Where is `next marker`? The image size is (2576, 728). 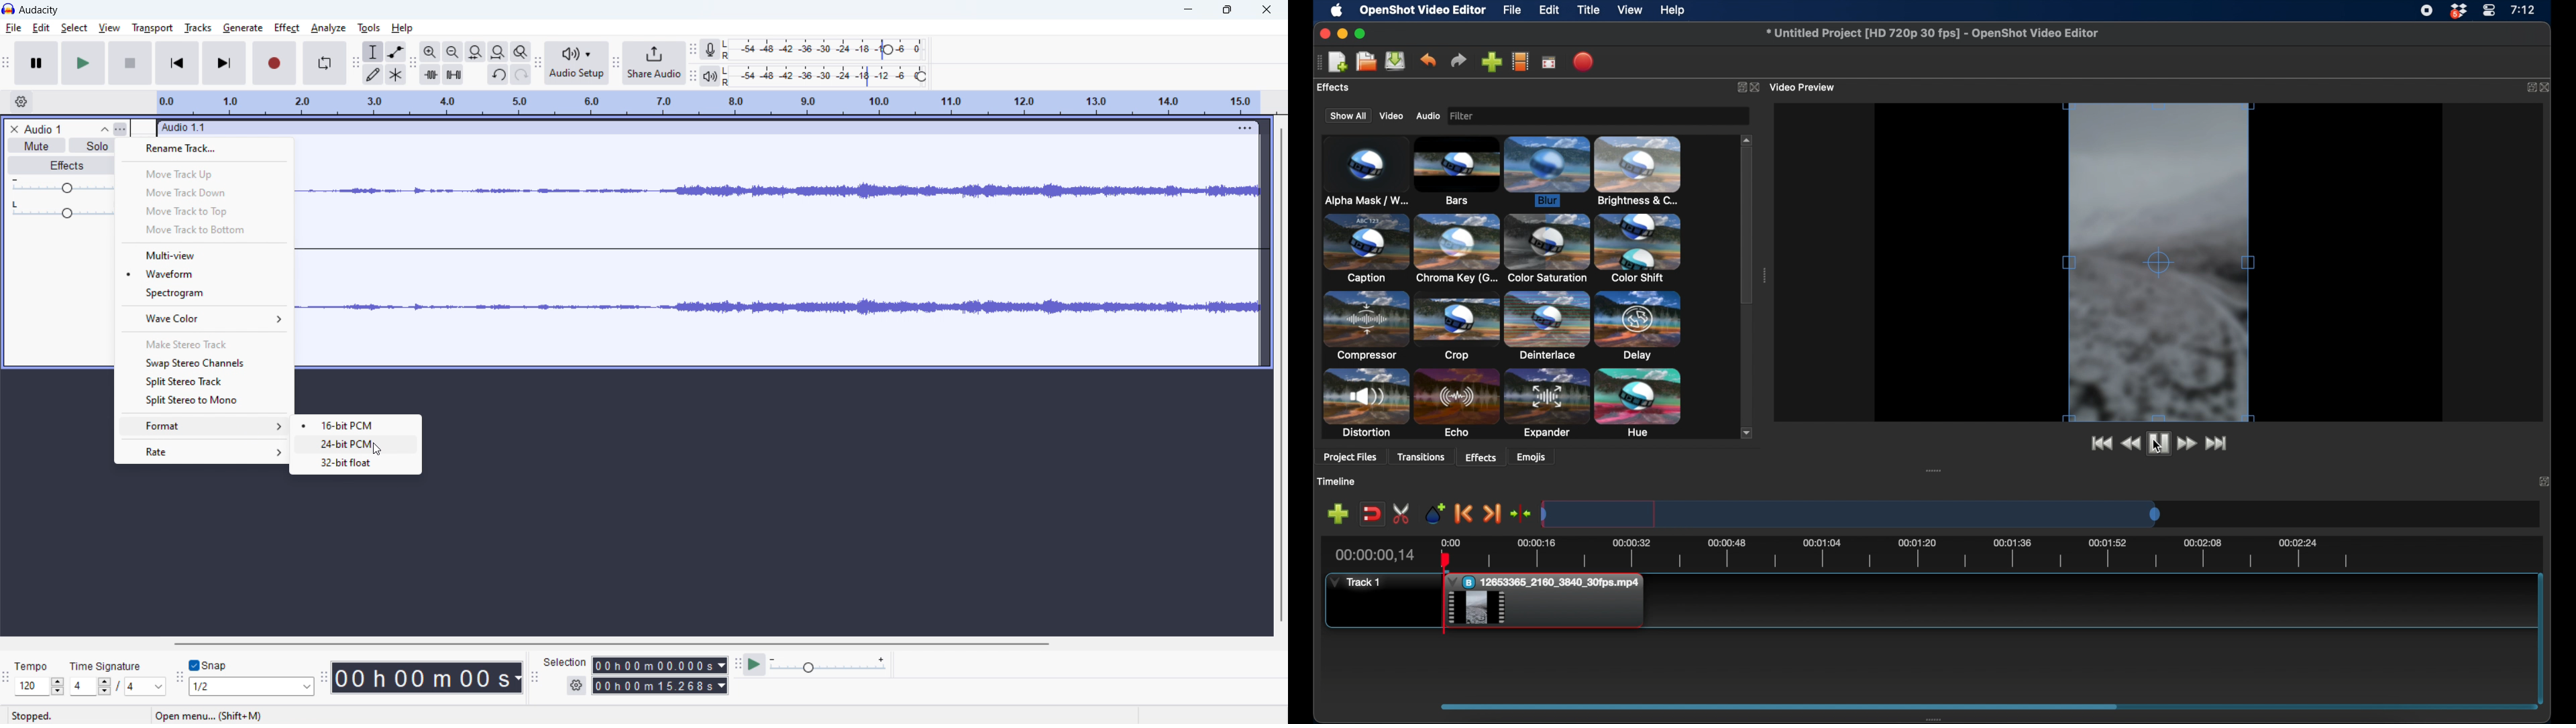 next marker is located at coordinates (1493, 514).